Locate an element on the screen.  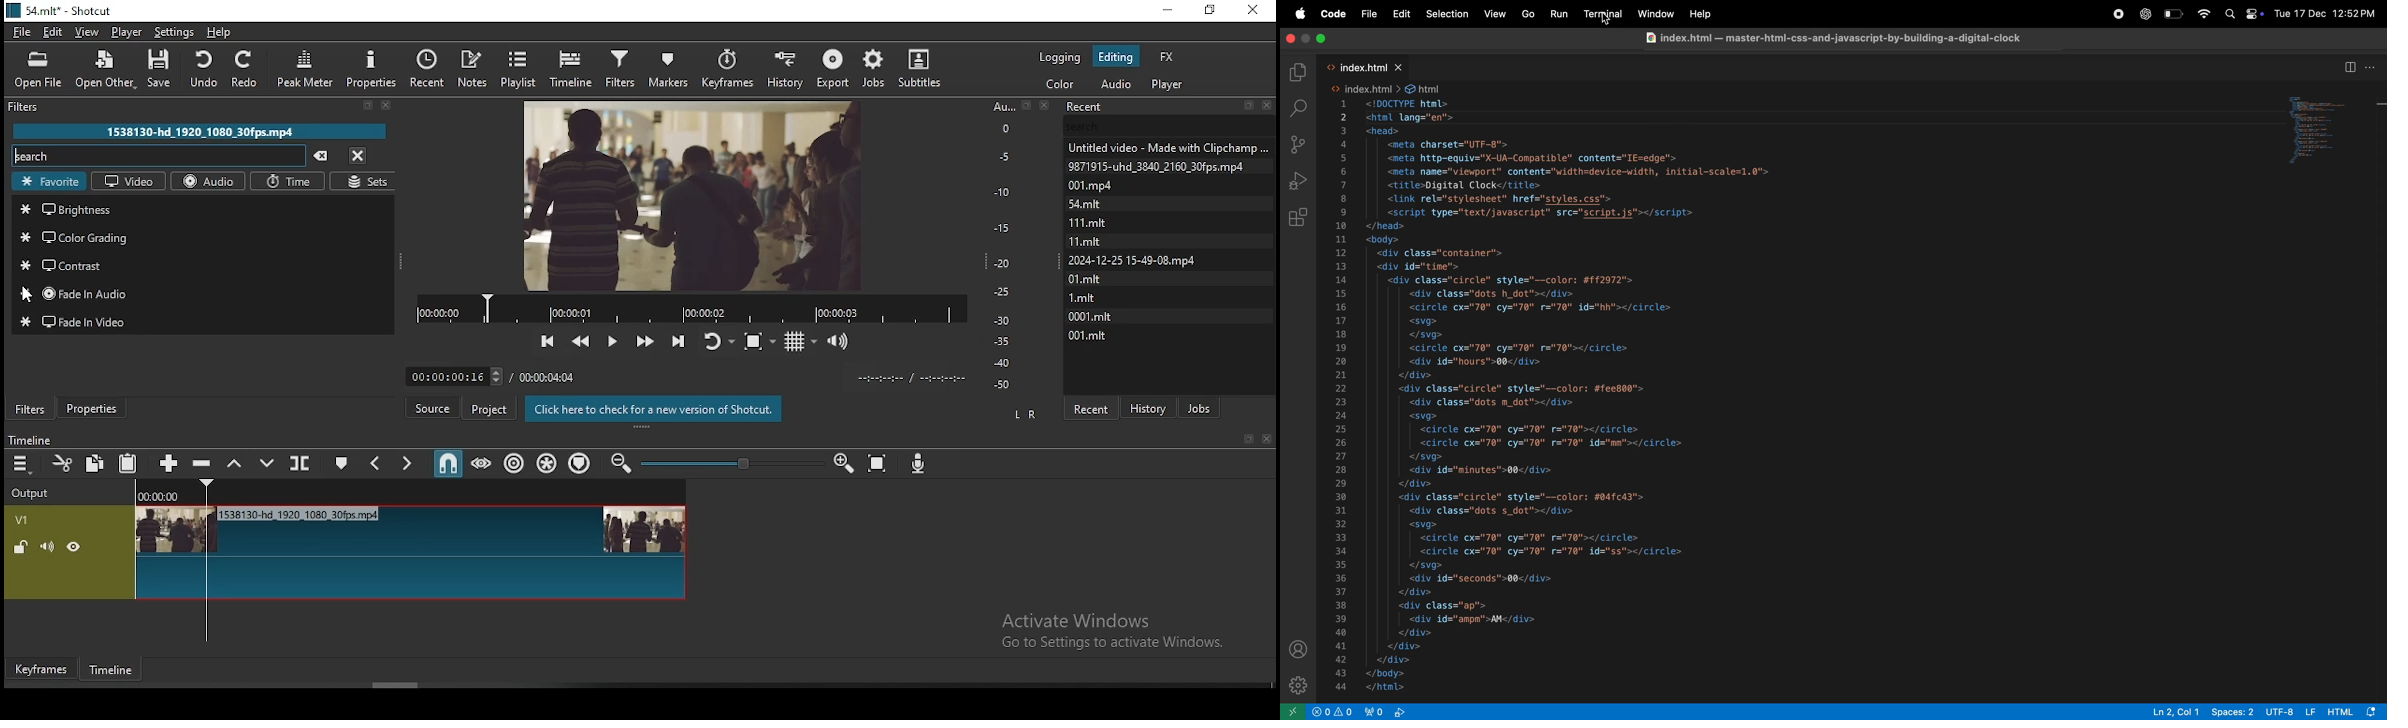
2024-12-25 15-49-08.mp4 is located at coordinates (1131, 260).